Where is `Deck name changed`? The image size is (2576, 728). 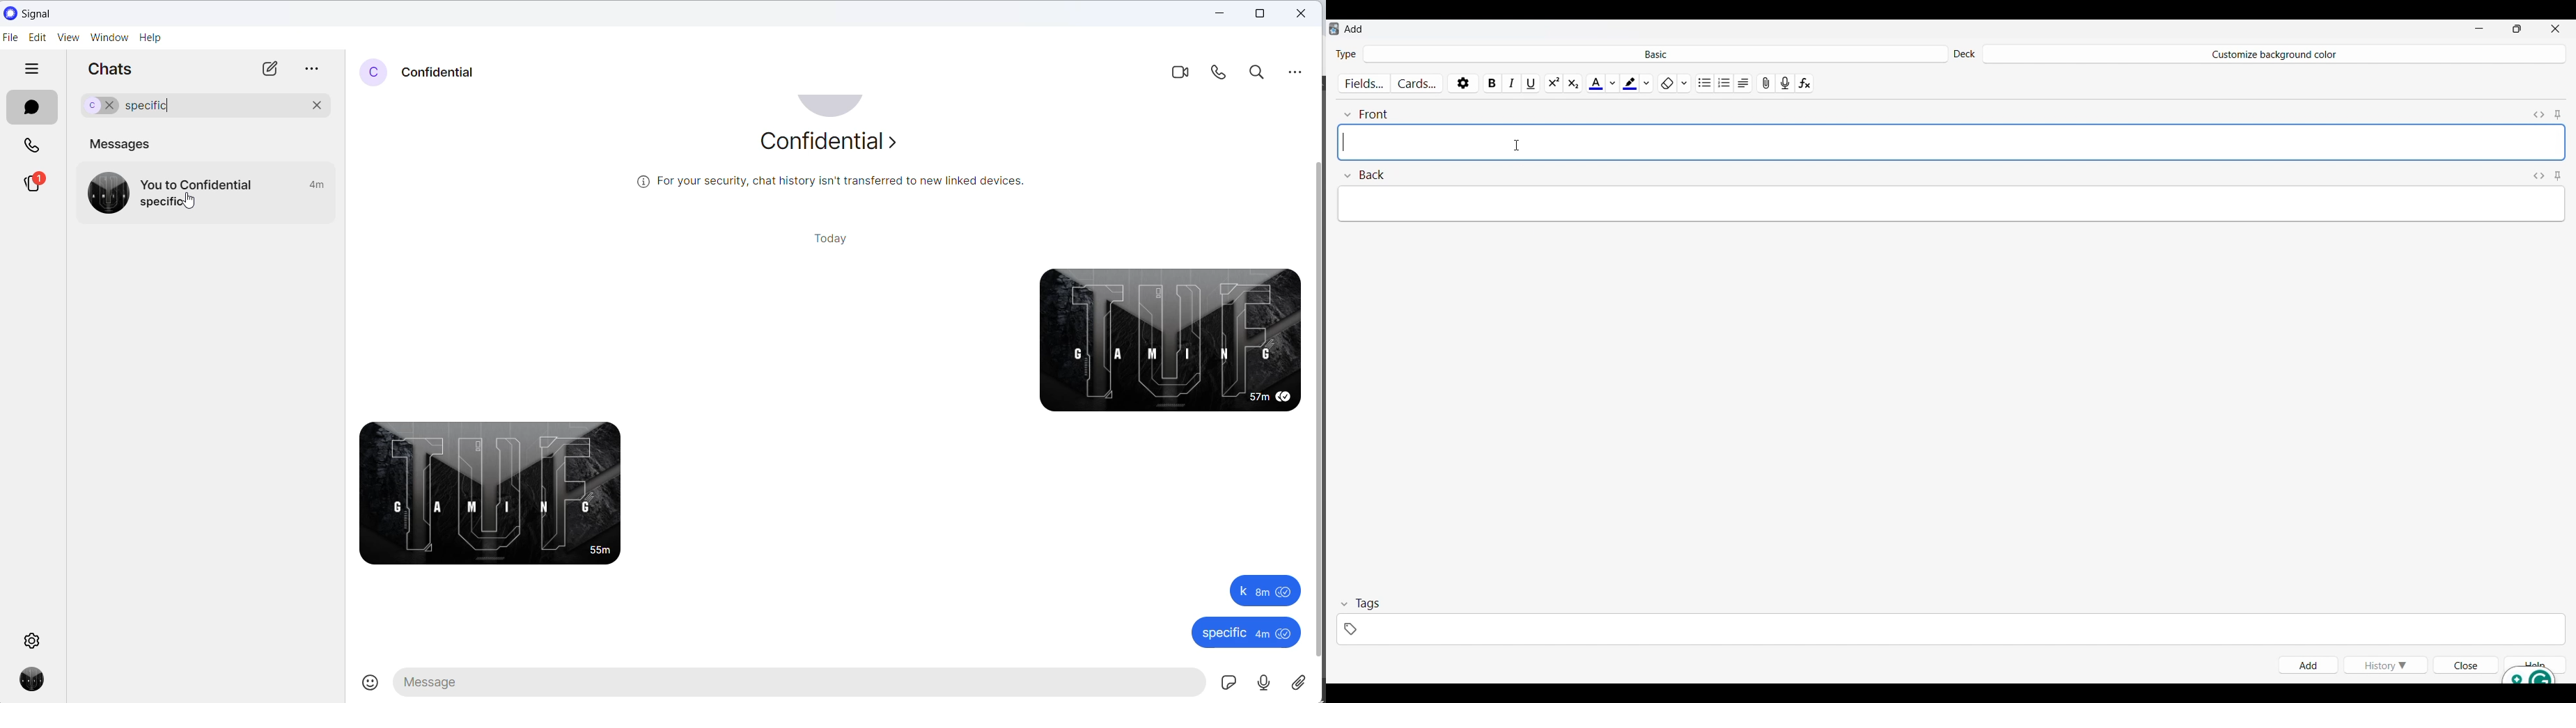
Deck name changed is located at coordinates (2273, 54).